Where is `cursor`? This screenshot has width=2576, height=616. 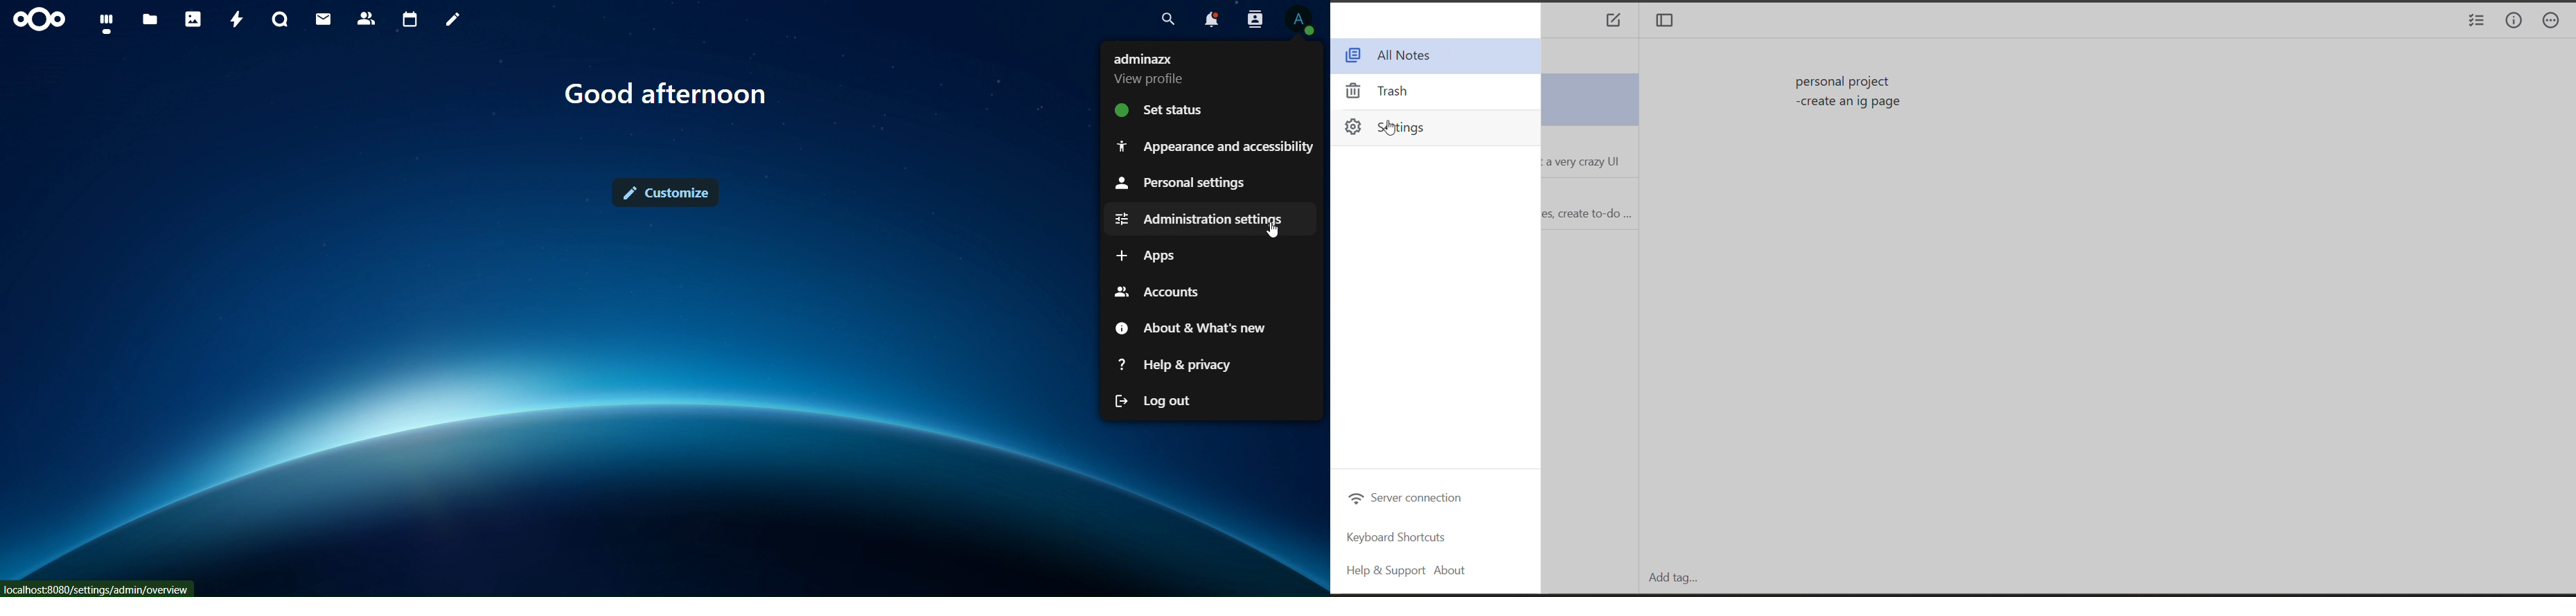 cursor is located at coordinates (1276, 231).